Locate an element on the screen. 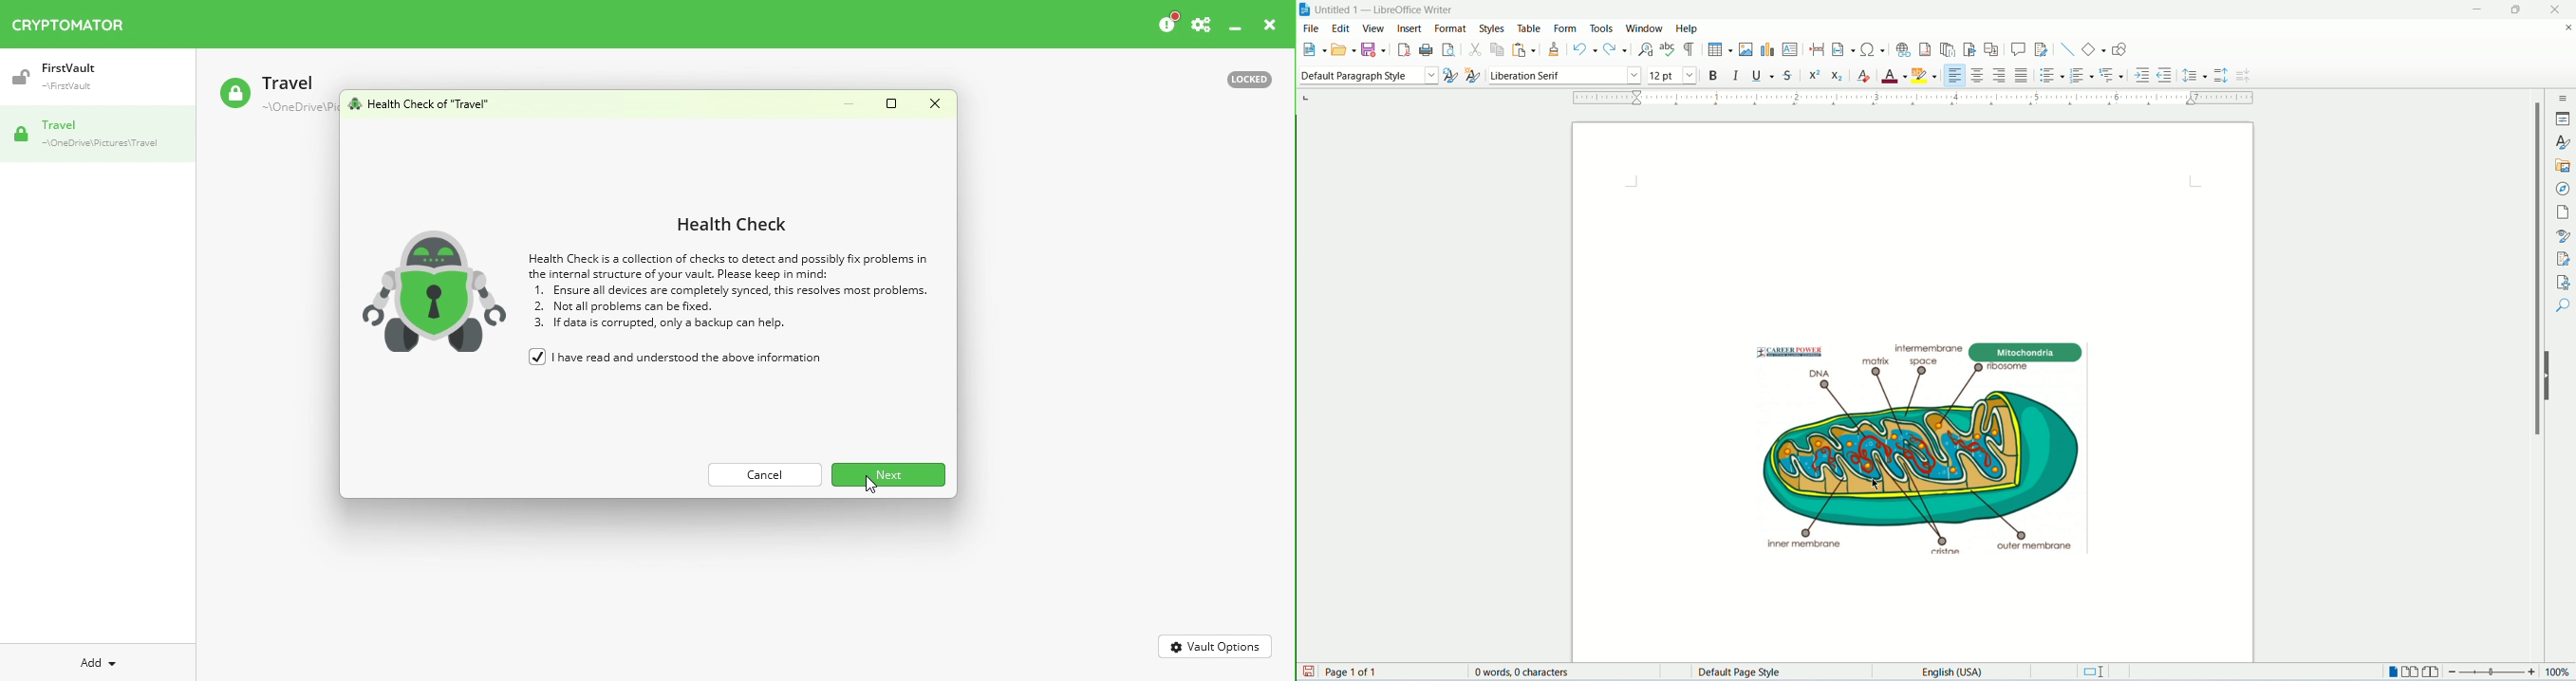  paragraph style is located at coordinates (1368, 76).